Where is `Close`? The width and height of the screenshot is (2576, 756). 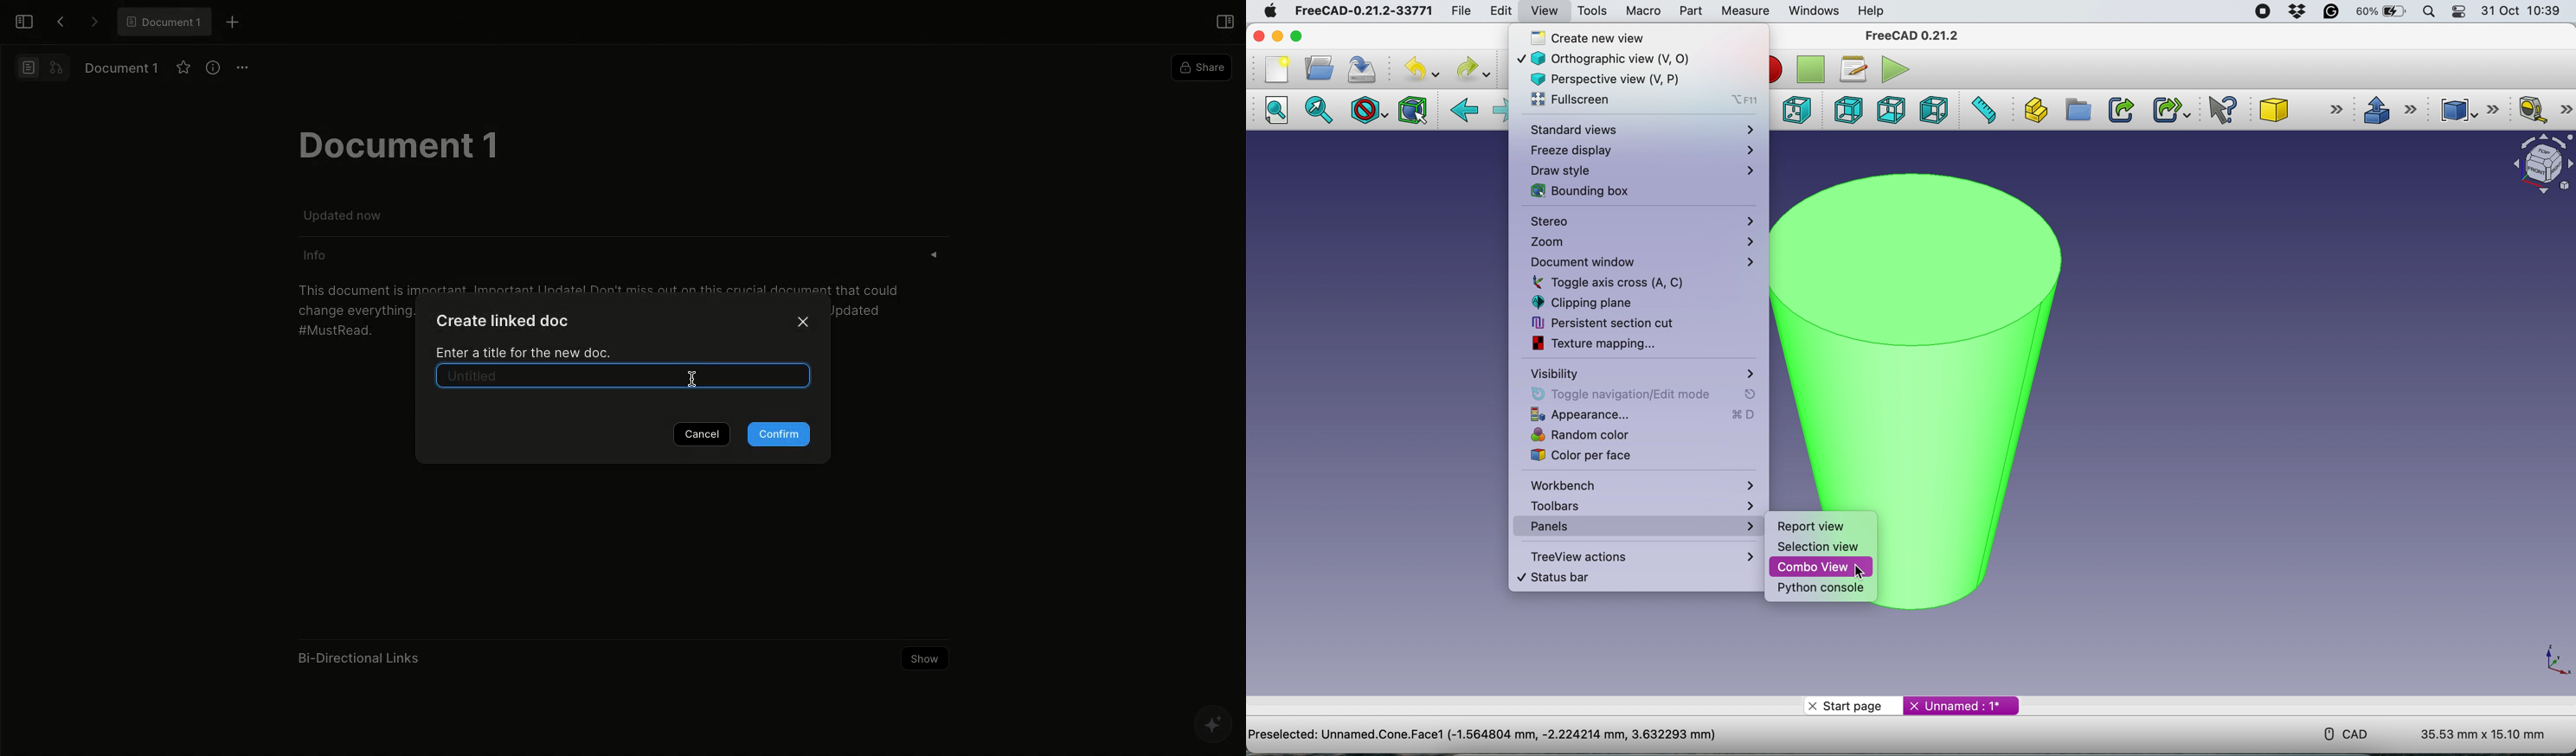
Close is located at coordinates (804, 323).